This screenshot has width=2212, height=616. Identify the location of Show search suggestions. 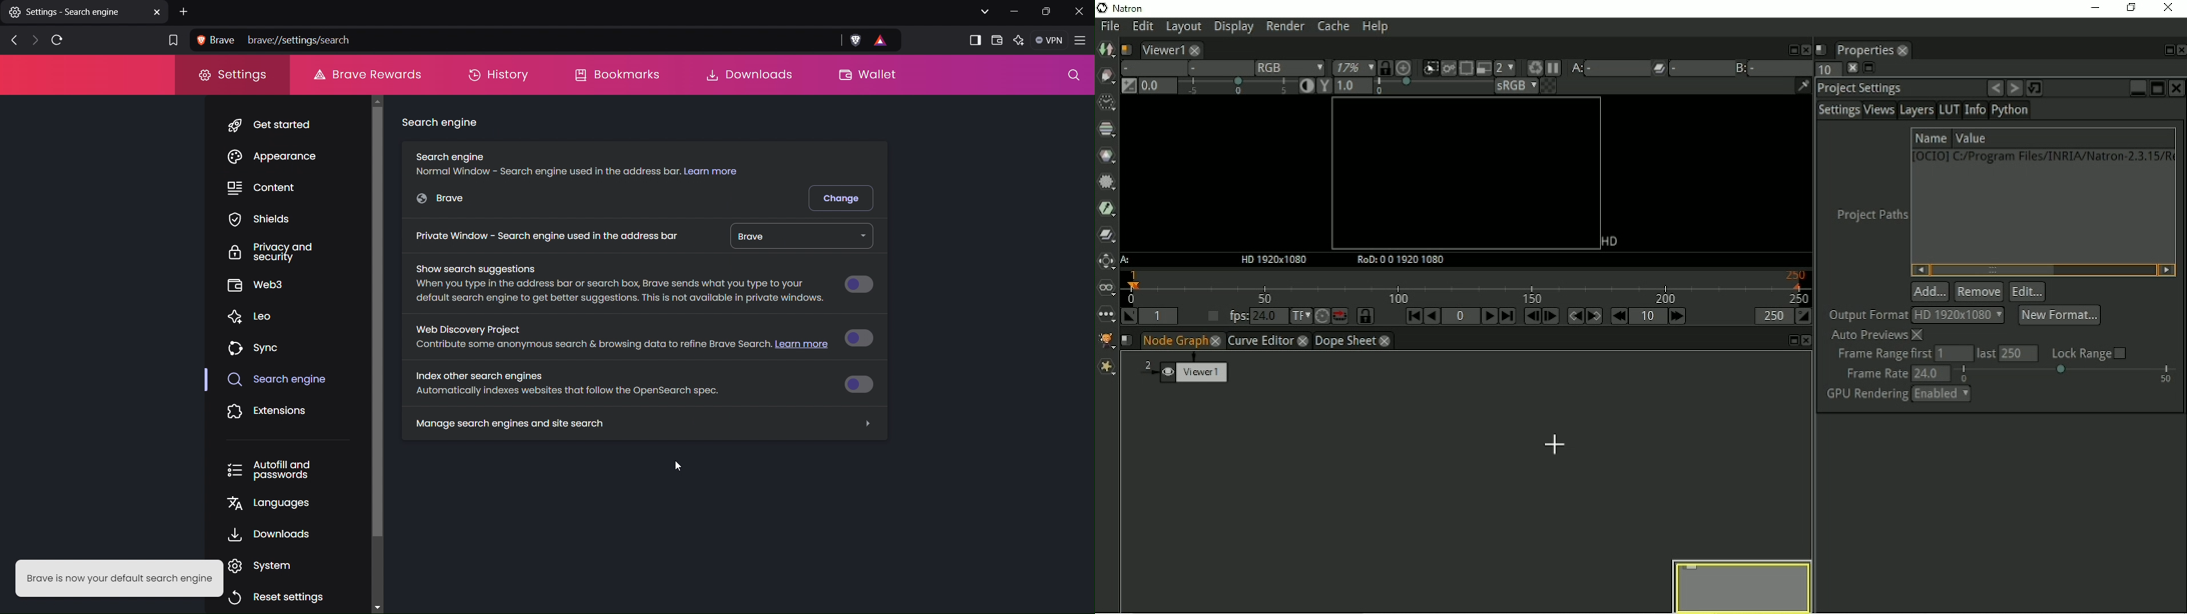
(615, 285).